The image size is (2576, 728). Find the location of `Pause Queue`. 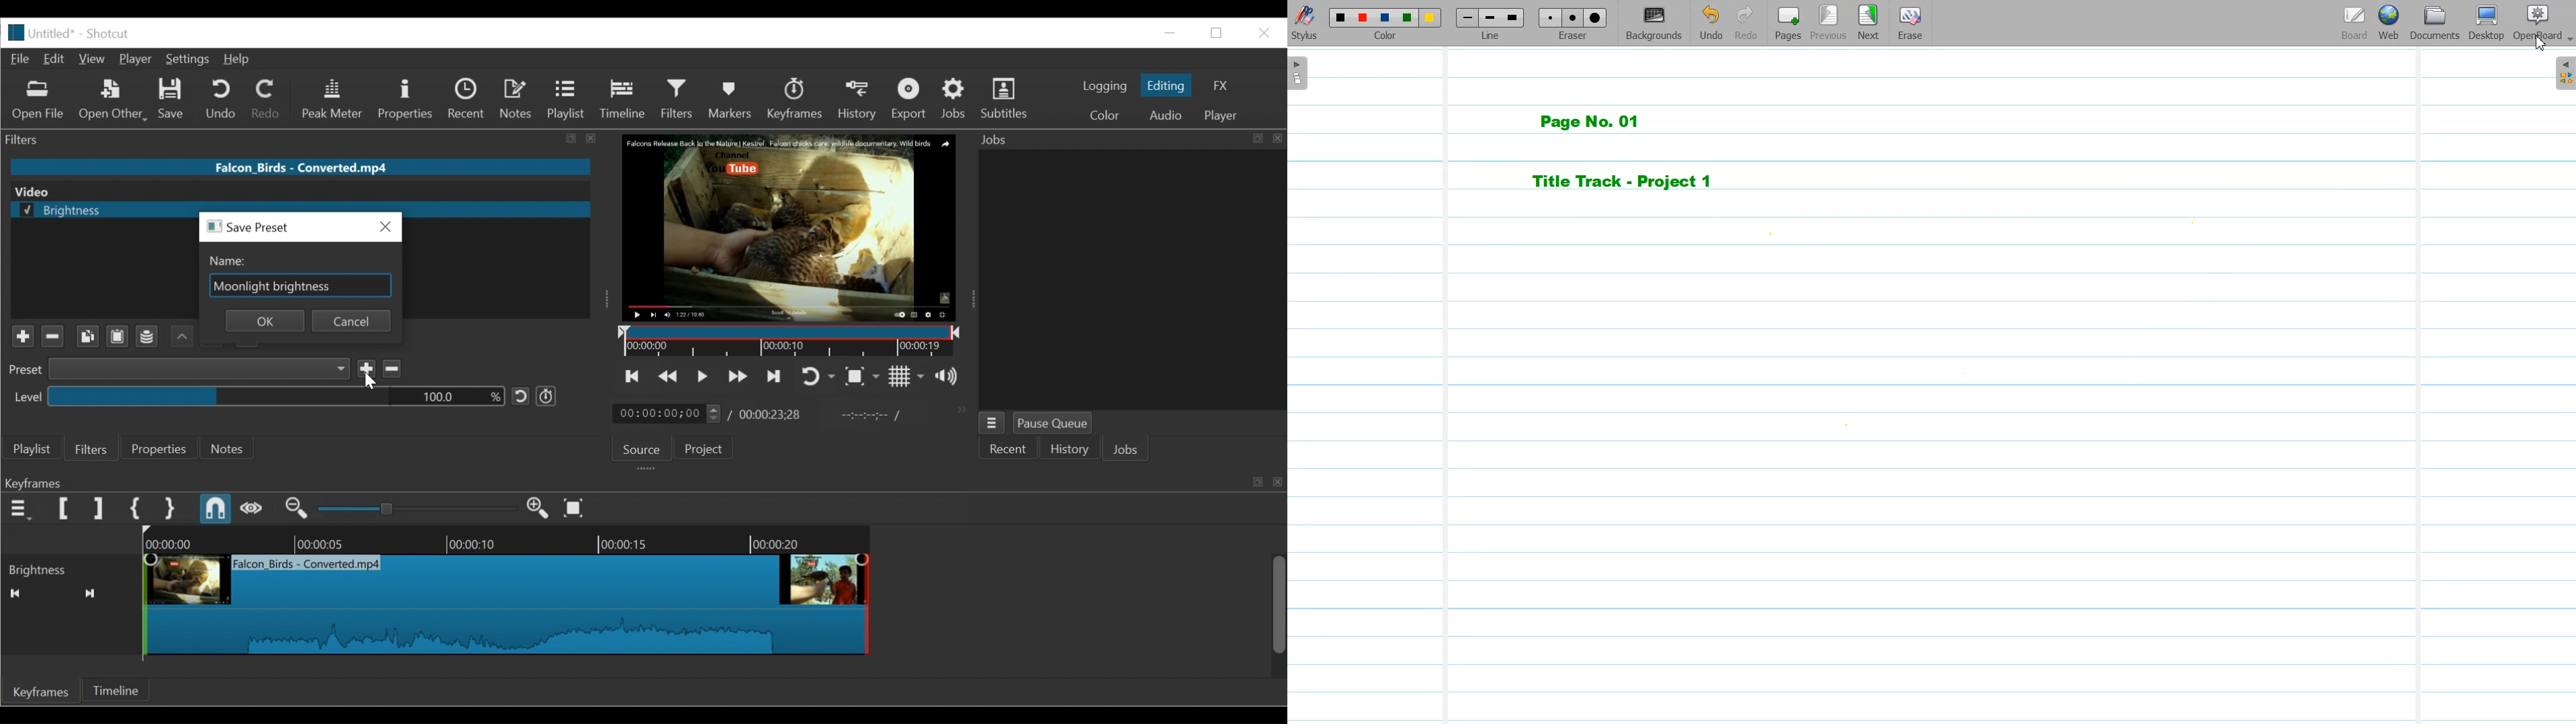

Pause Queue is located at coordinates (1052, 424).